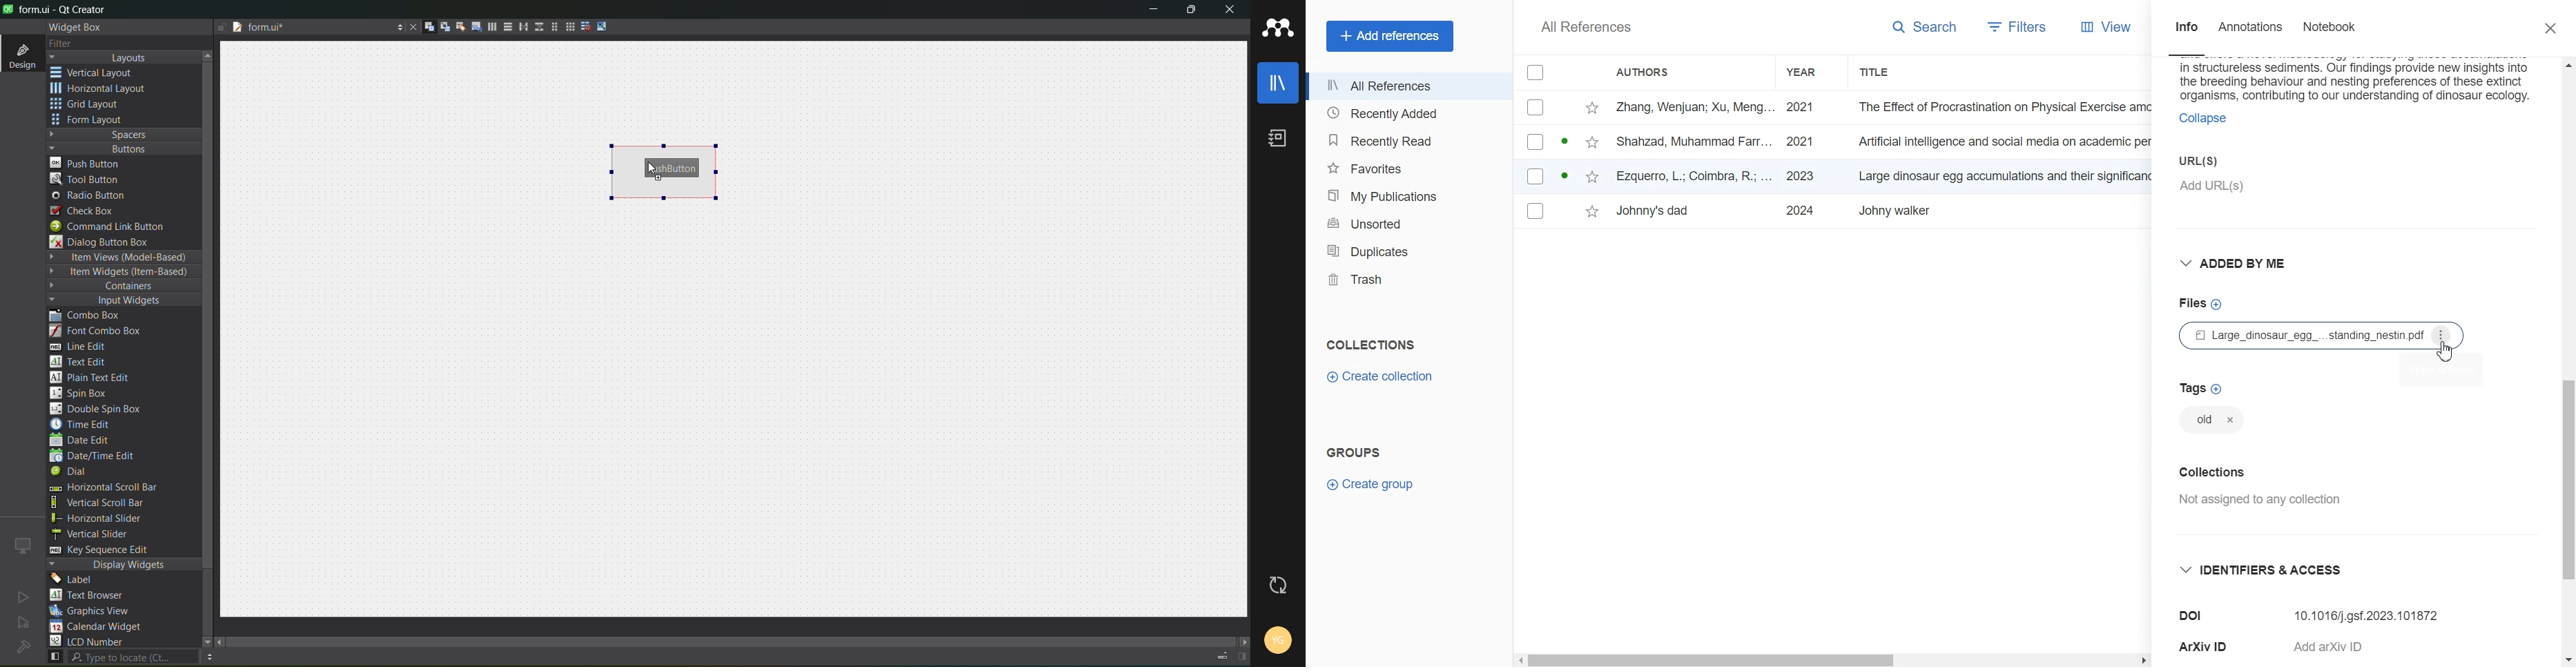 The width and height of the screenshot is (2576, 672). I want to click on time edit, so click(85, 424).